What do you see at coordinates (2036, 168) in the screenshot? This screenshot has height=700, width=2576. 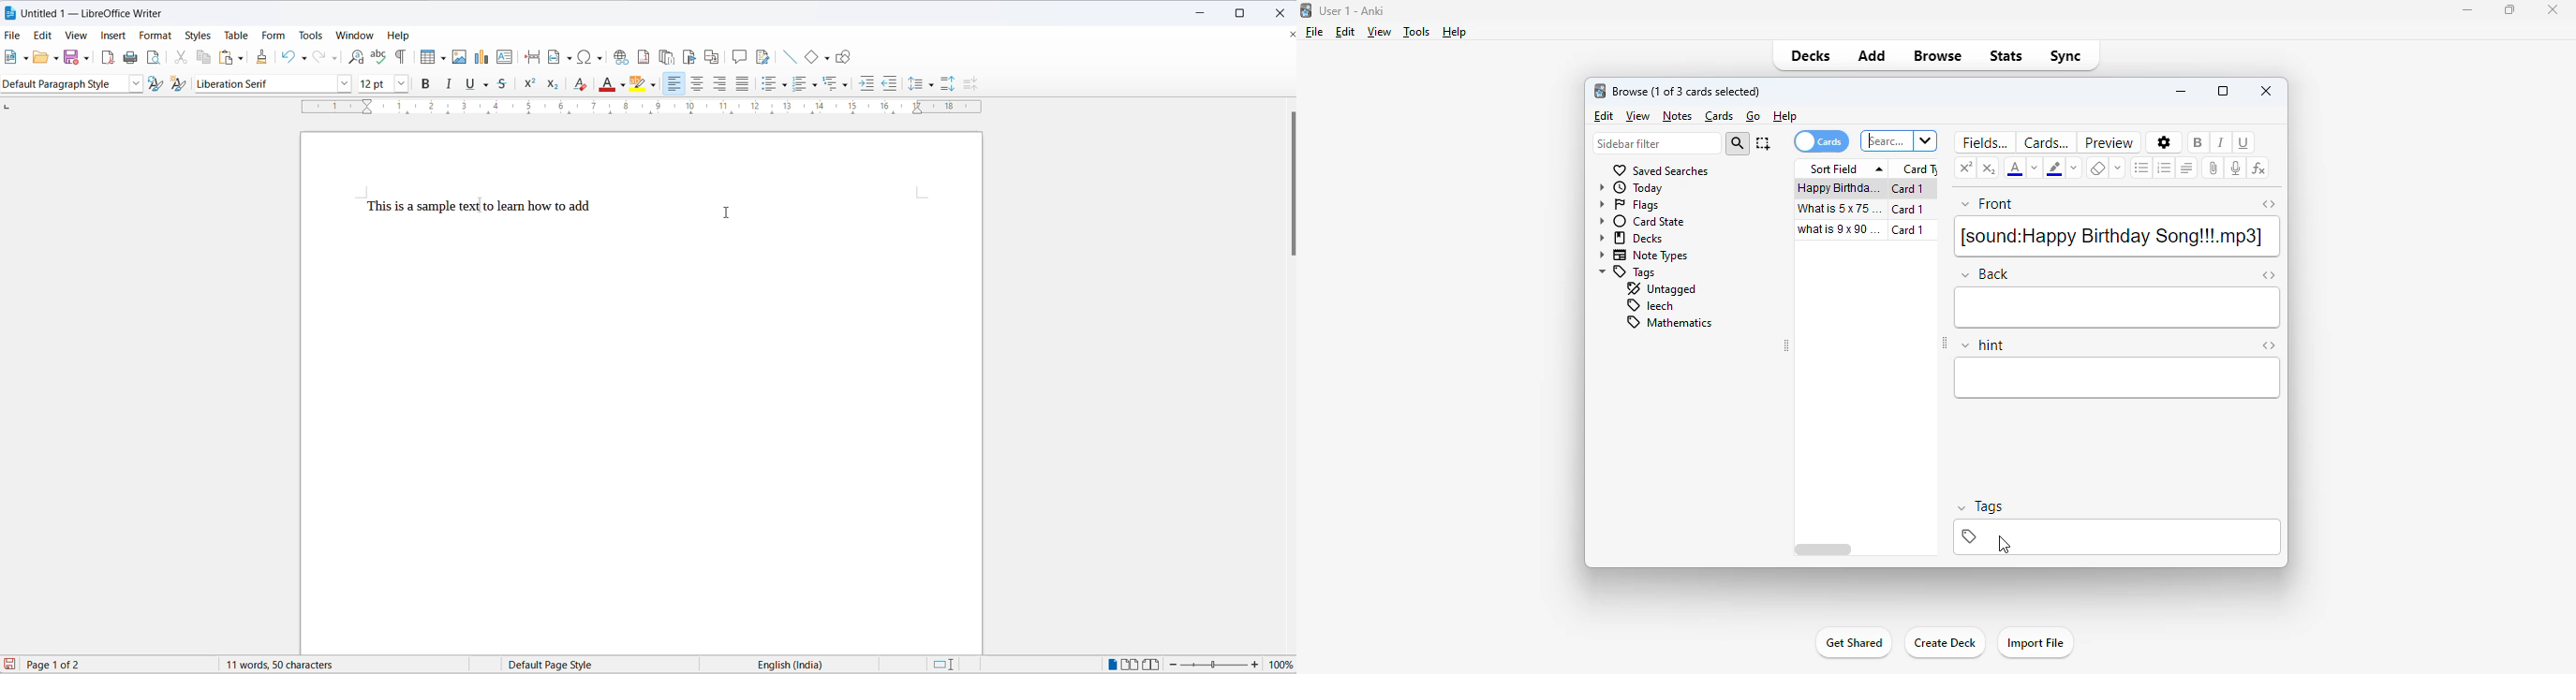 I see `change color` at bounding box center [2036, 168].